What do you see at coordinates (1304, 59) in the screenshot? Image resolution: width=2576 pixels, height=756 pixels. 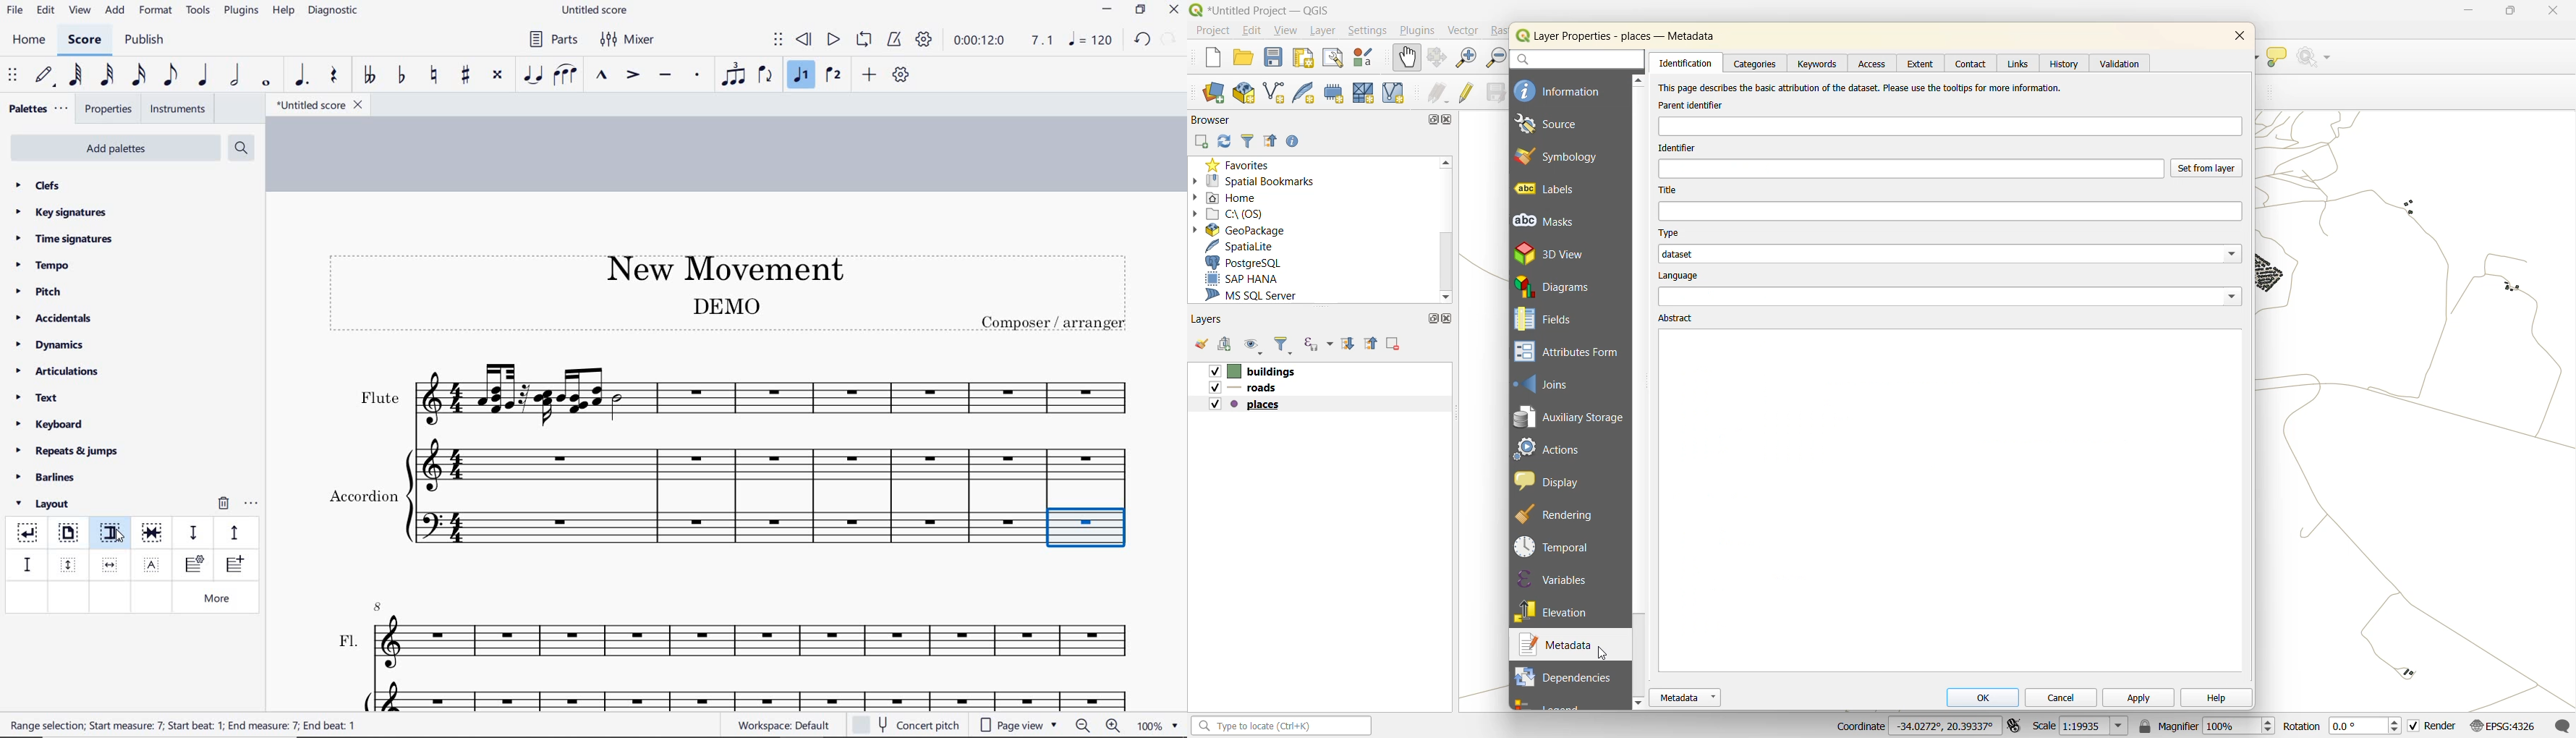 I see `print layout` at bounding box center [1304, 59].